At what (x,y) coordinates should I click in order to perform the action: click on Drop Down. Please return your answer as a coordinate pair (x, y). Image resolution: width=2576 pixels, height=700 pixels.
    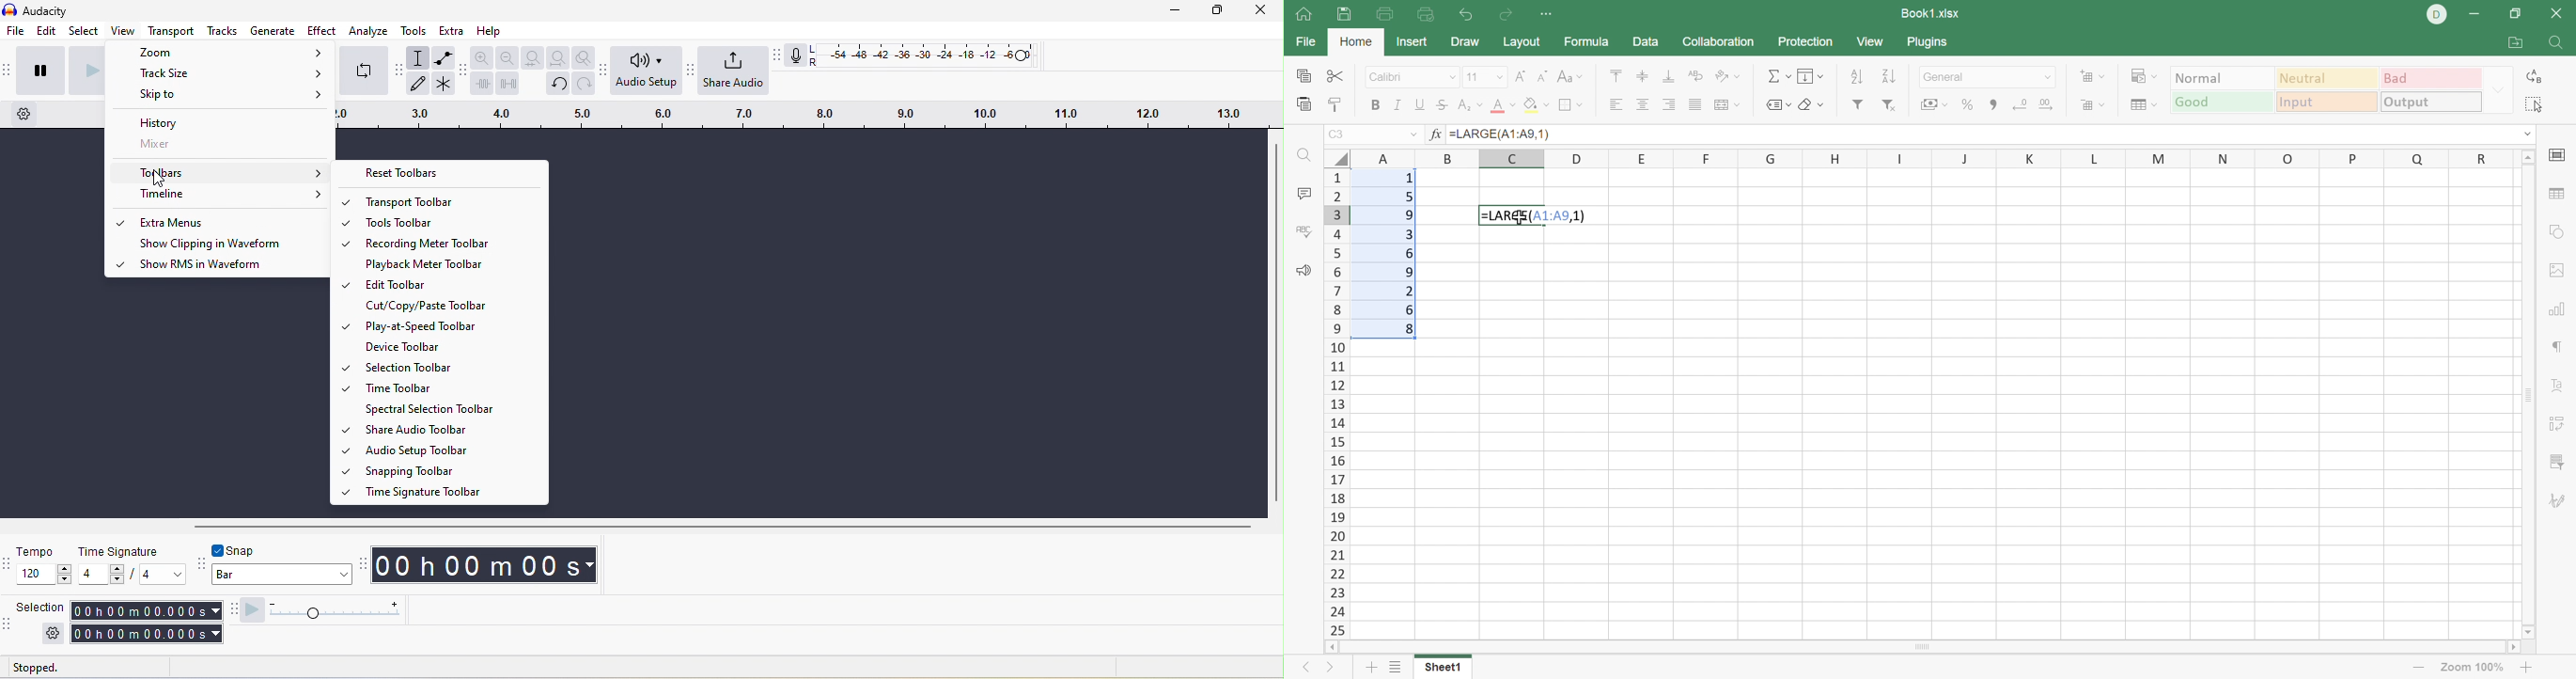
    Looking at the image, I should click on (2500, 89).